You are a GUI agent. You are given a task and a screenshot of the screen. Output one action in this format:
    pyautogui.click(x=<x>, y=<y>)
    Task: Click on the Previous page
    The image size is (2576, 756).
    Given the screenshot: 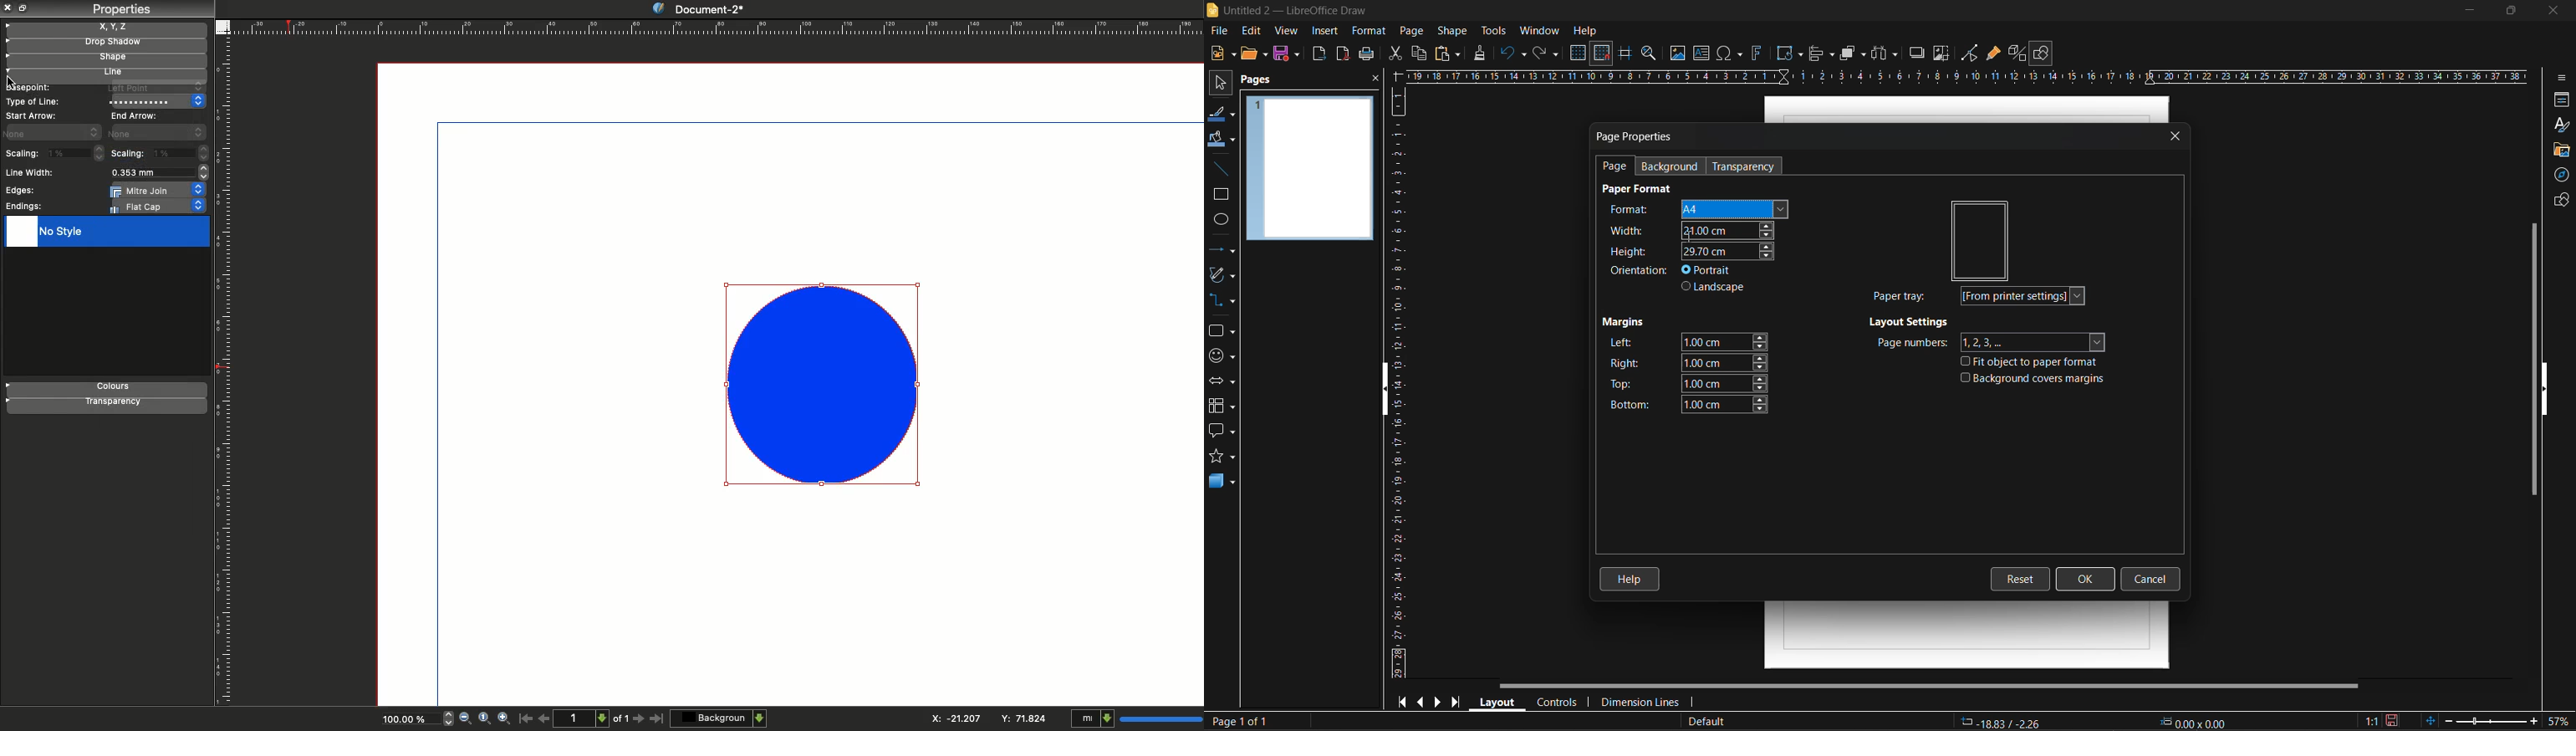 What is the action you would take?
    pyautogui.click(x=544, y=718)
    